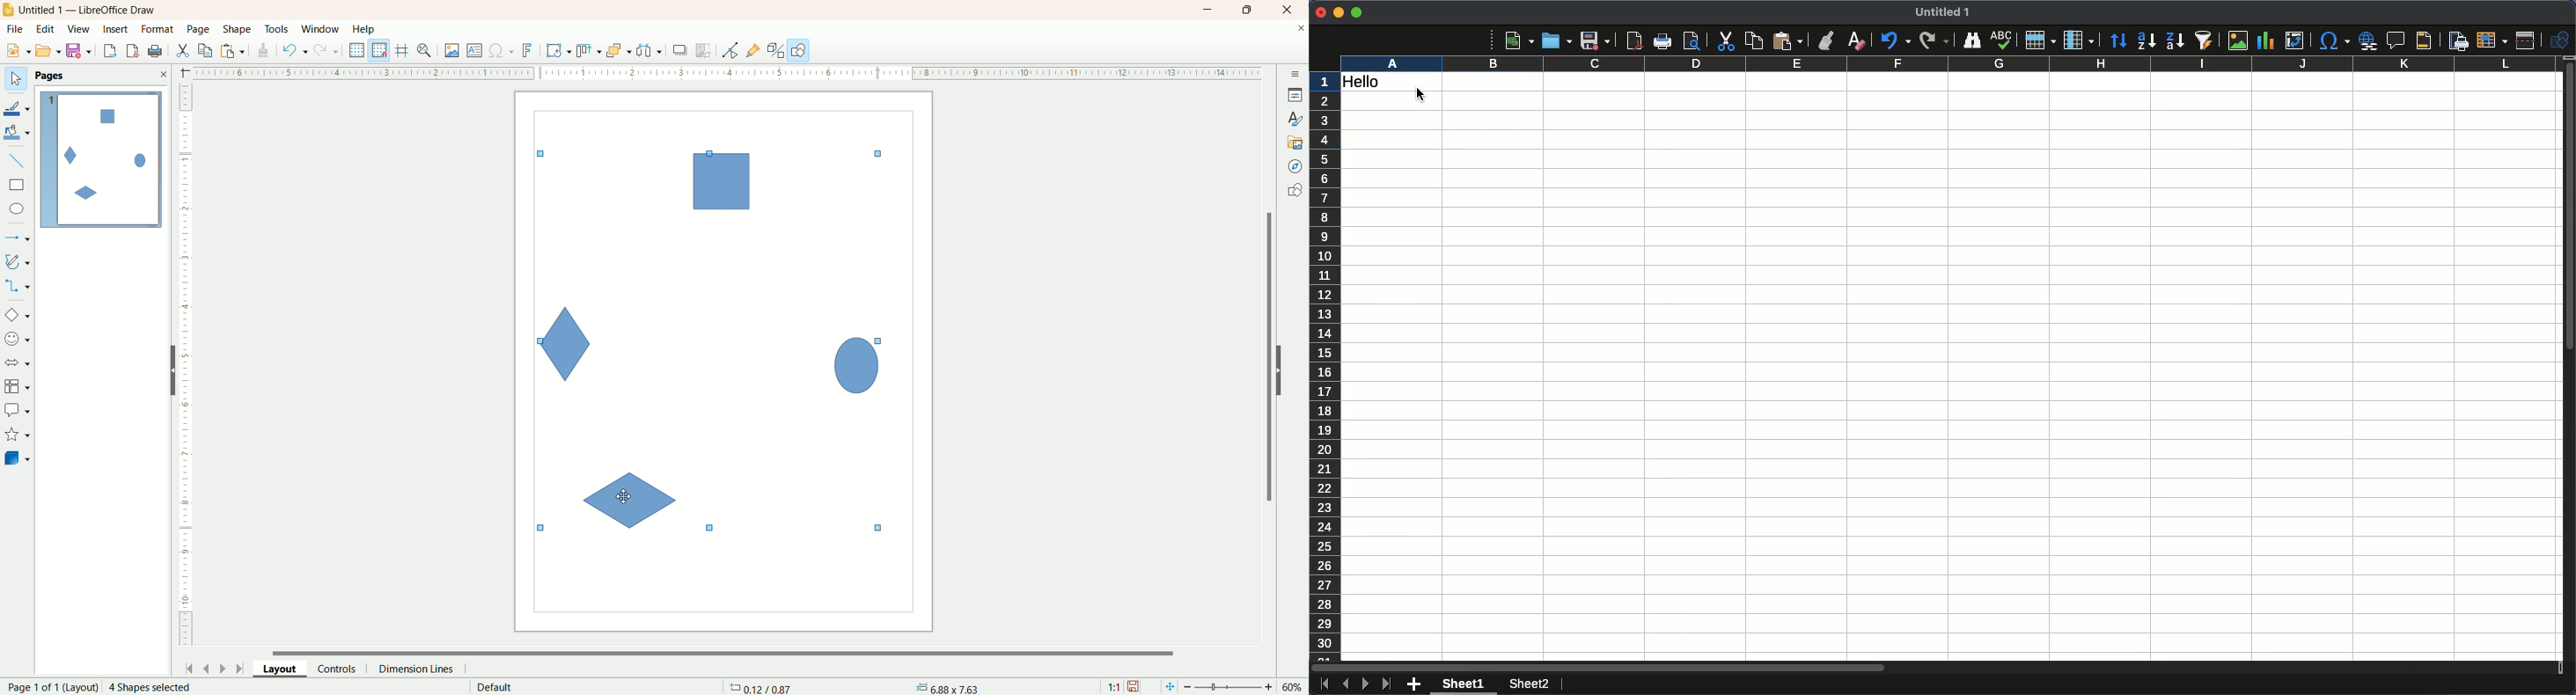  Describe the element at coordinates (1114, 687) in the screenshot. I see `scale factor` at that location.